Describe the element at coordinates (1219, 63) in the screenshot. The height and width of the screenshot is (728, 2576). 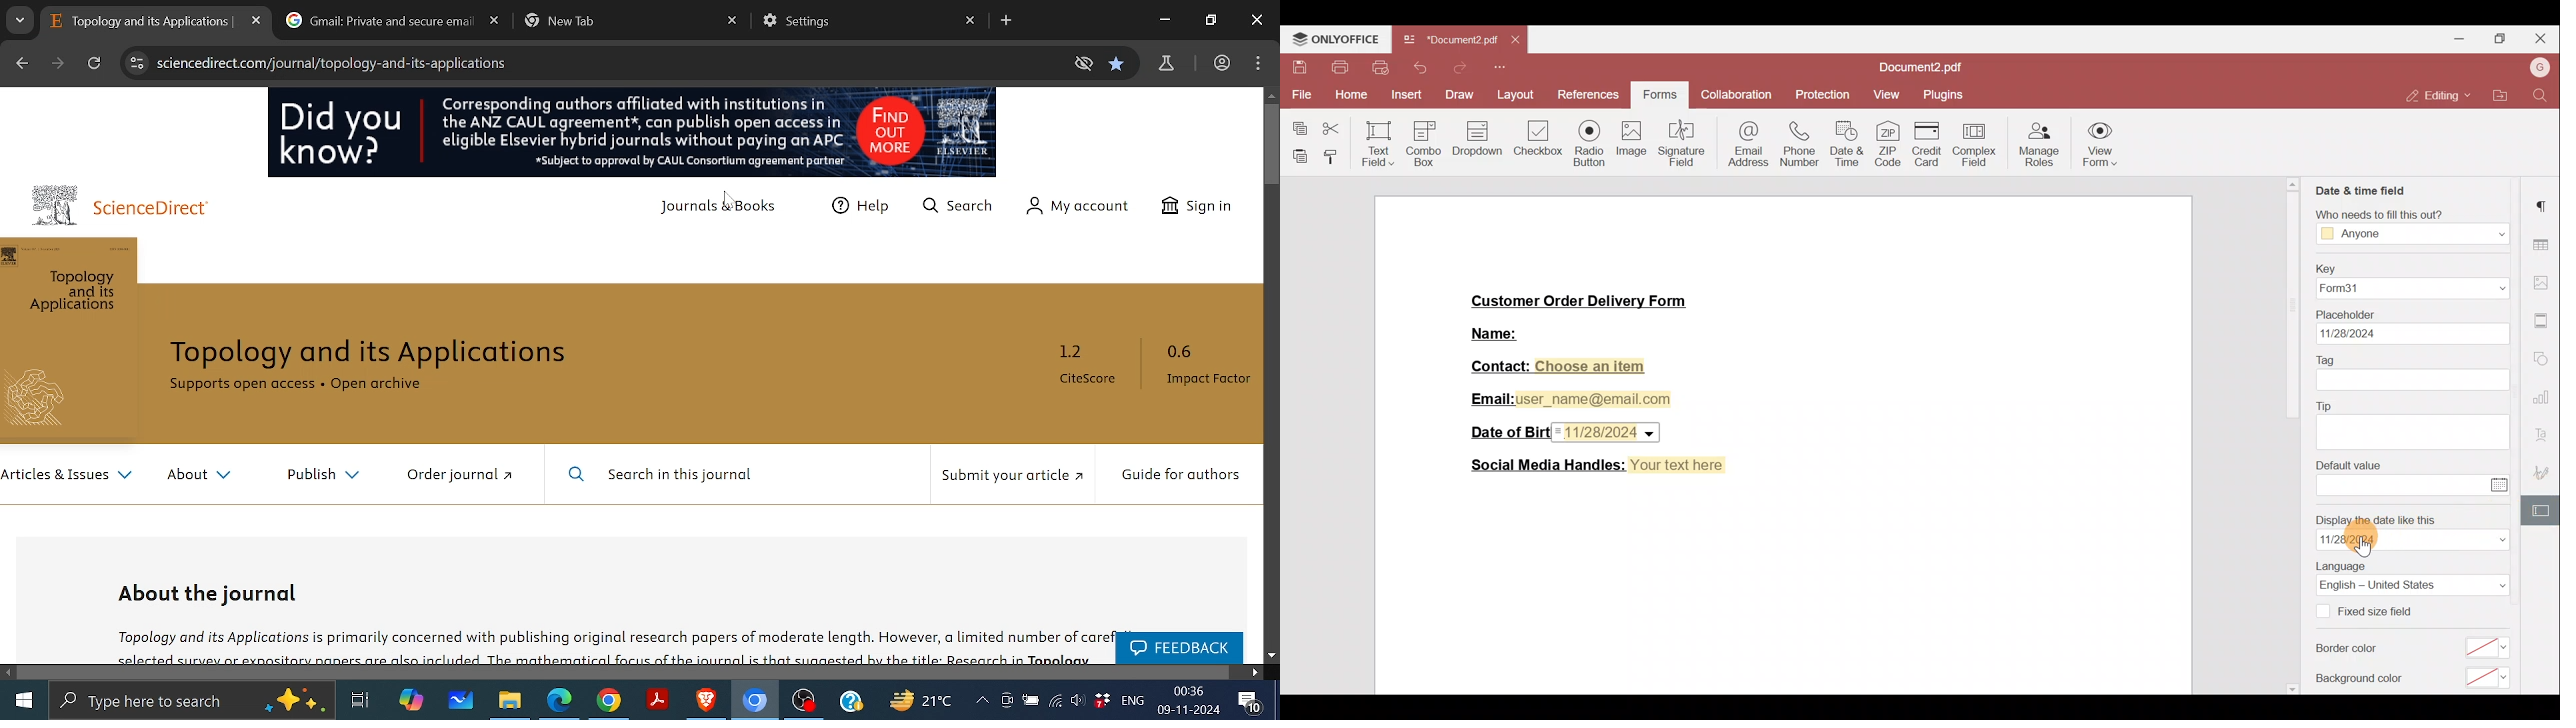
I see `Work` at that location.